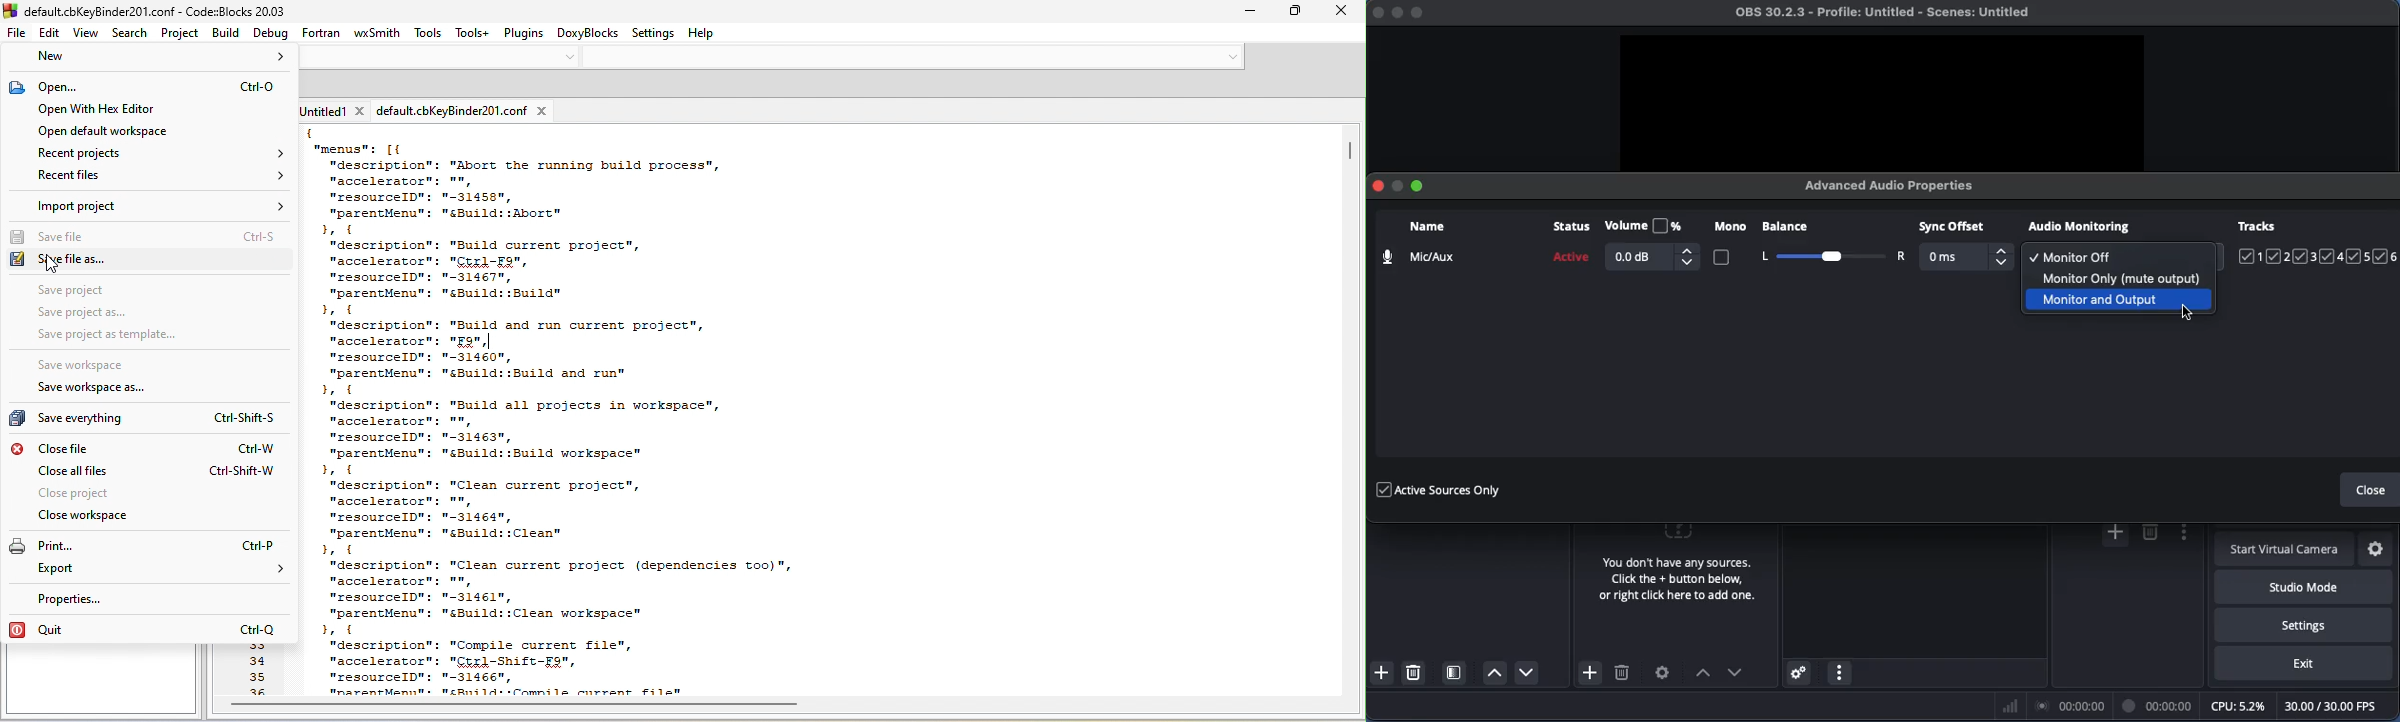  Describe the element at coordinates (1351, 154) in the screenshot. I see `scroll bar` at that location.